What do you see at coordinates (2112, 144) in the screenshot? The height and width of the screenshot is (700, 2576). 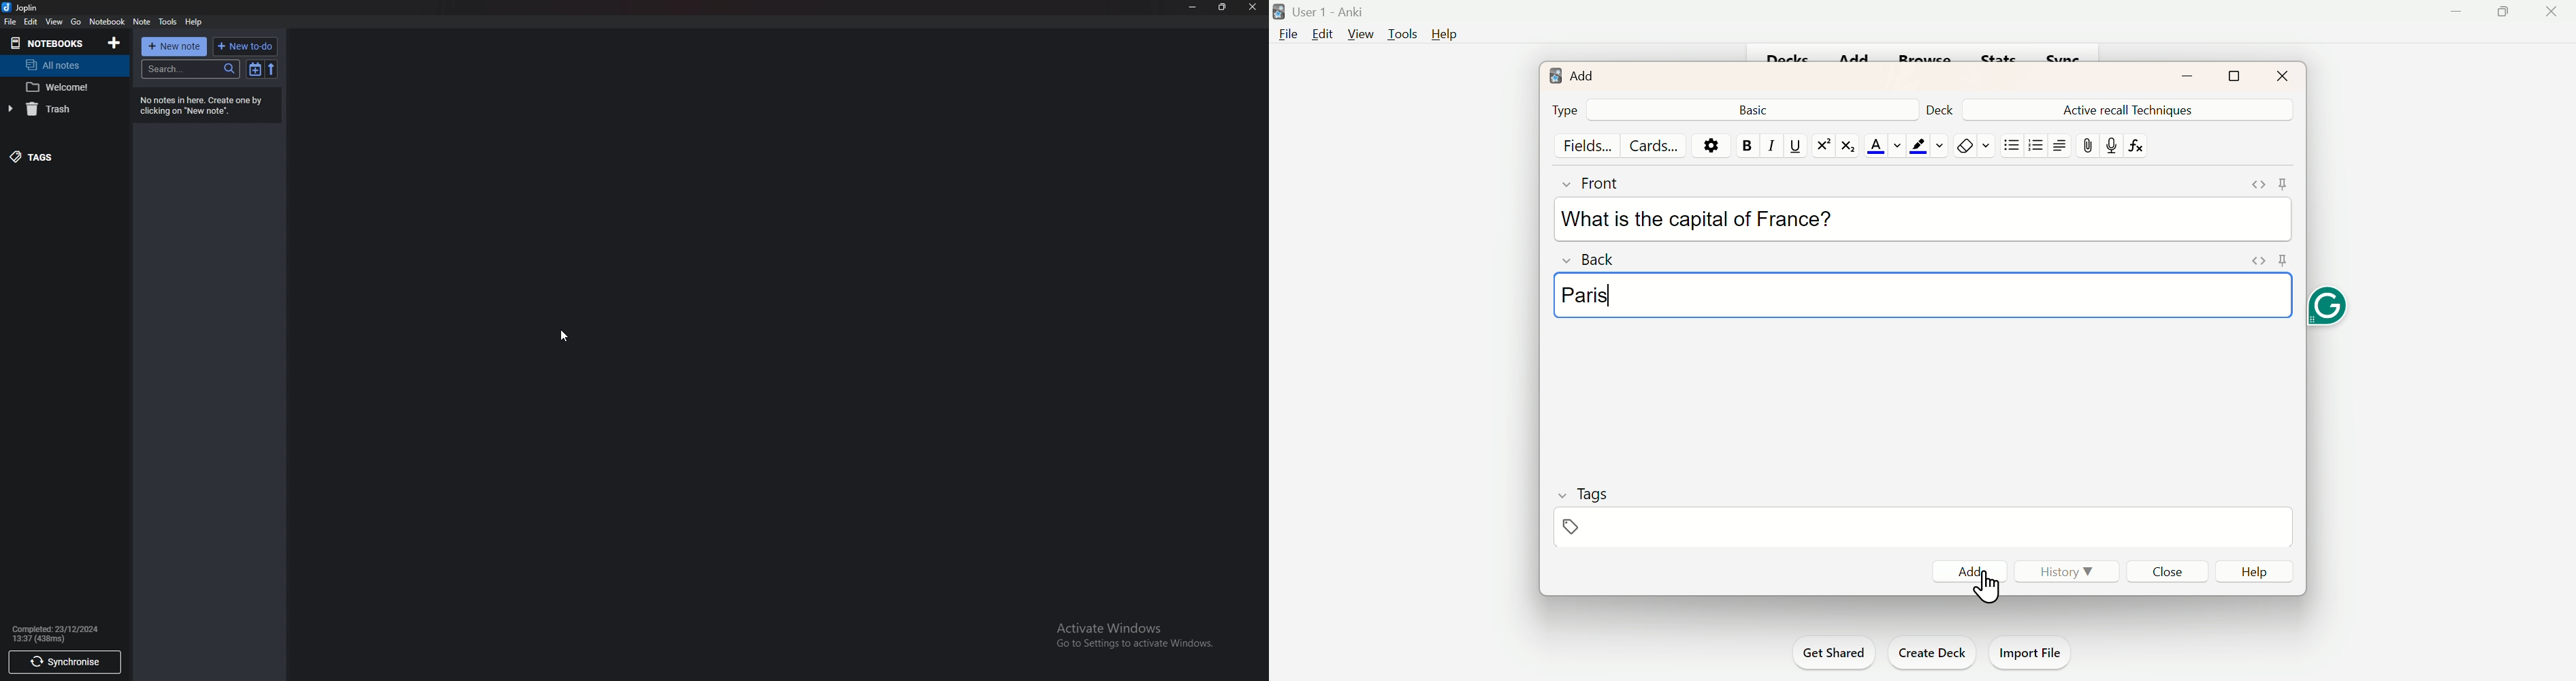 I see `Mic` at bounding box center [2112, 144].